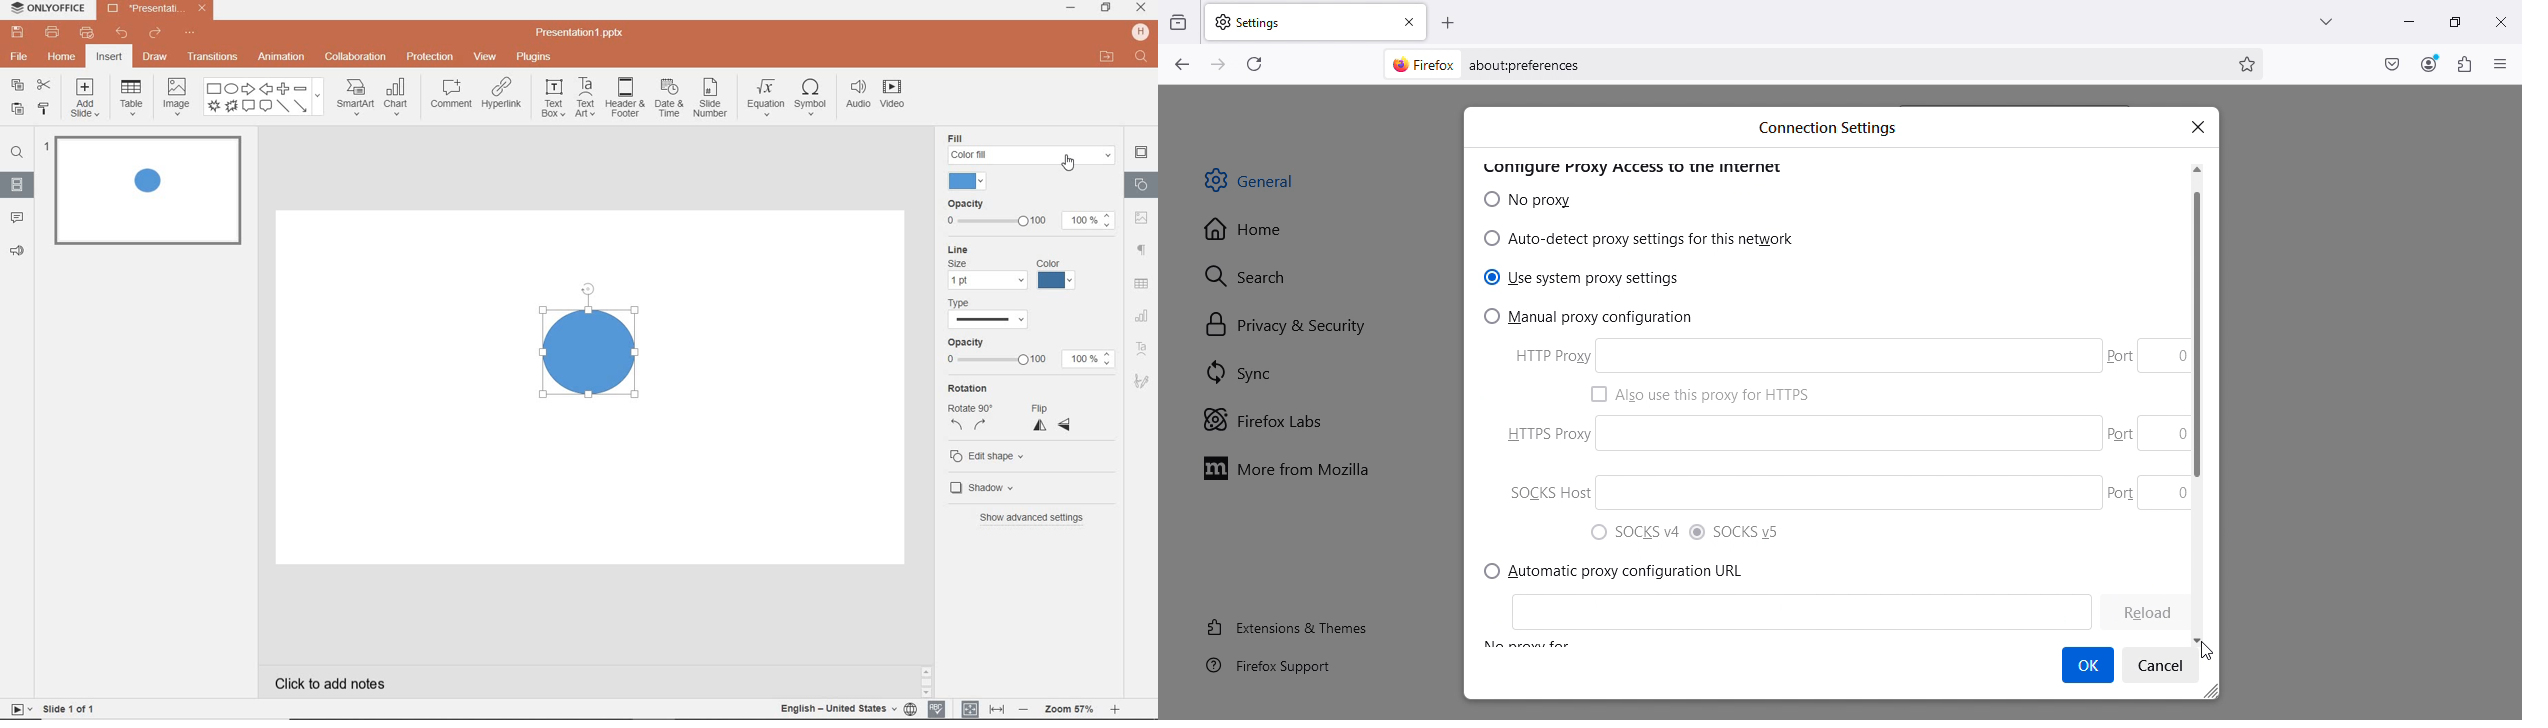 This screenshot has height=728, width=2548. I want to click on edit shape, so click(991, 456).